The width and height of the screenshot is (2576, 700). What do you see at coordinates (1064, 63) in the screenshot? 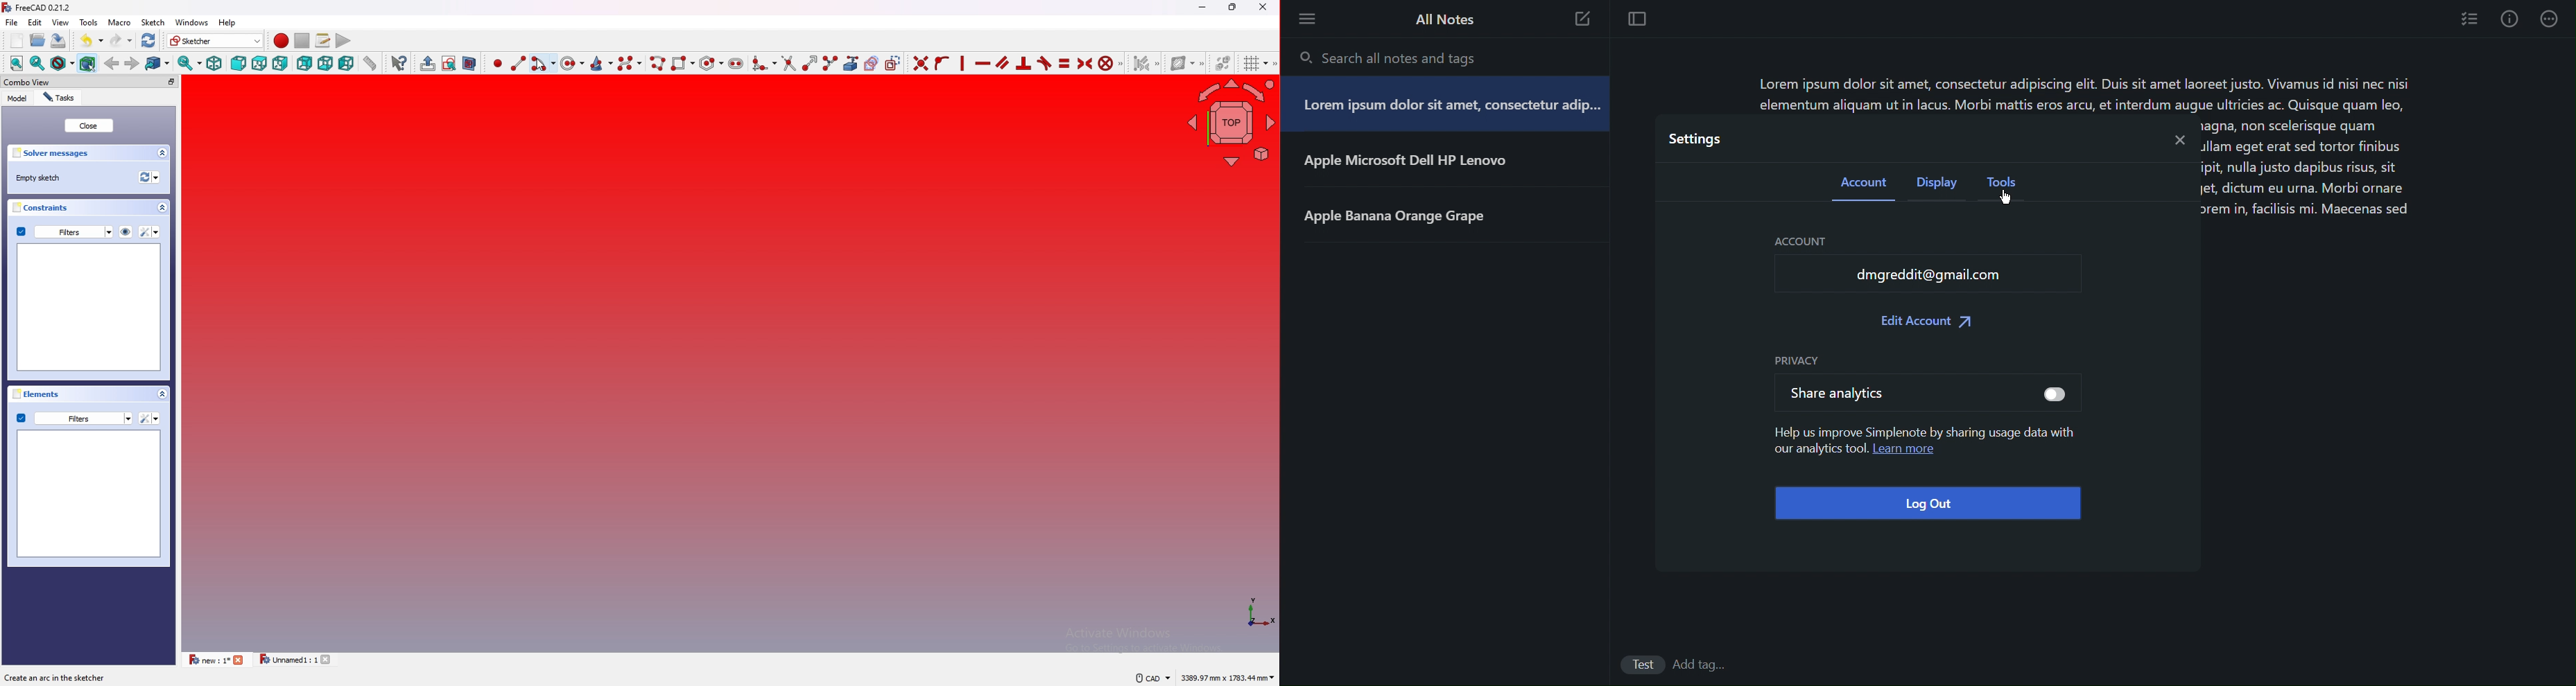
I see `constrain equal` at bounding box center [1064, 63].